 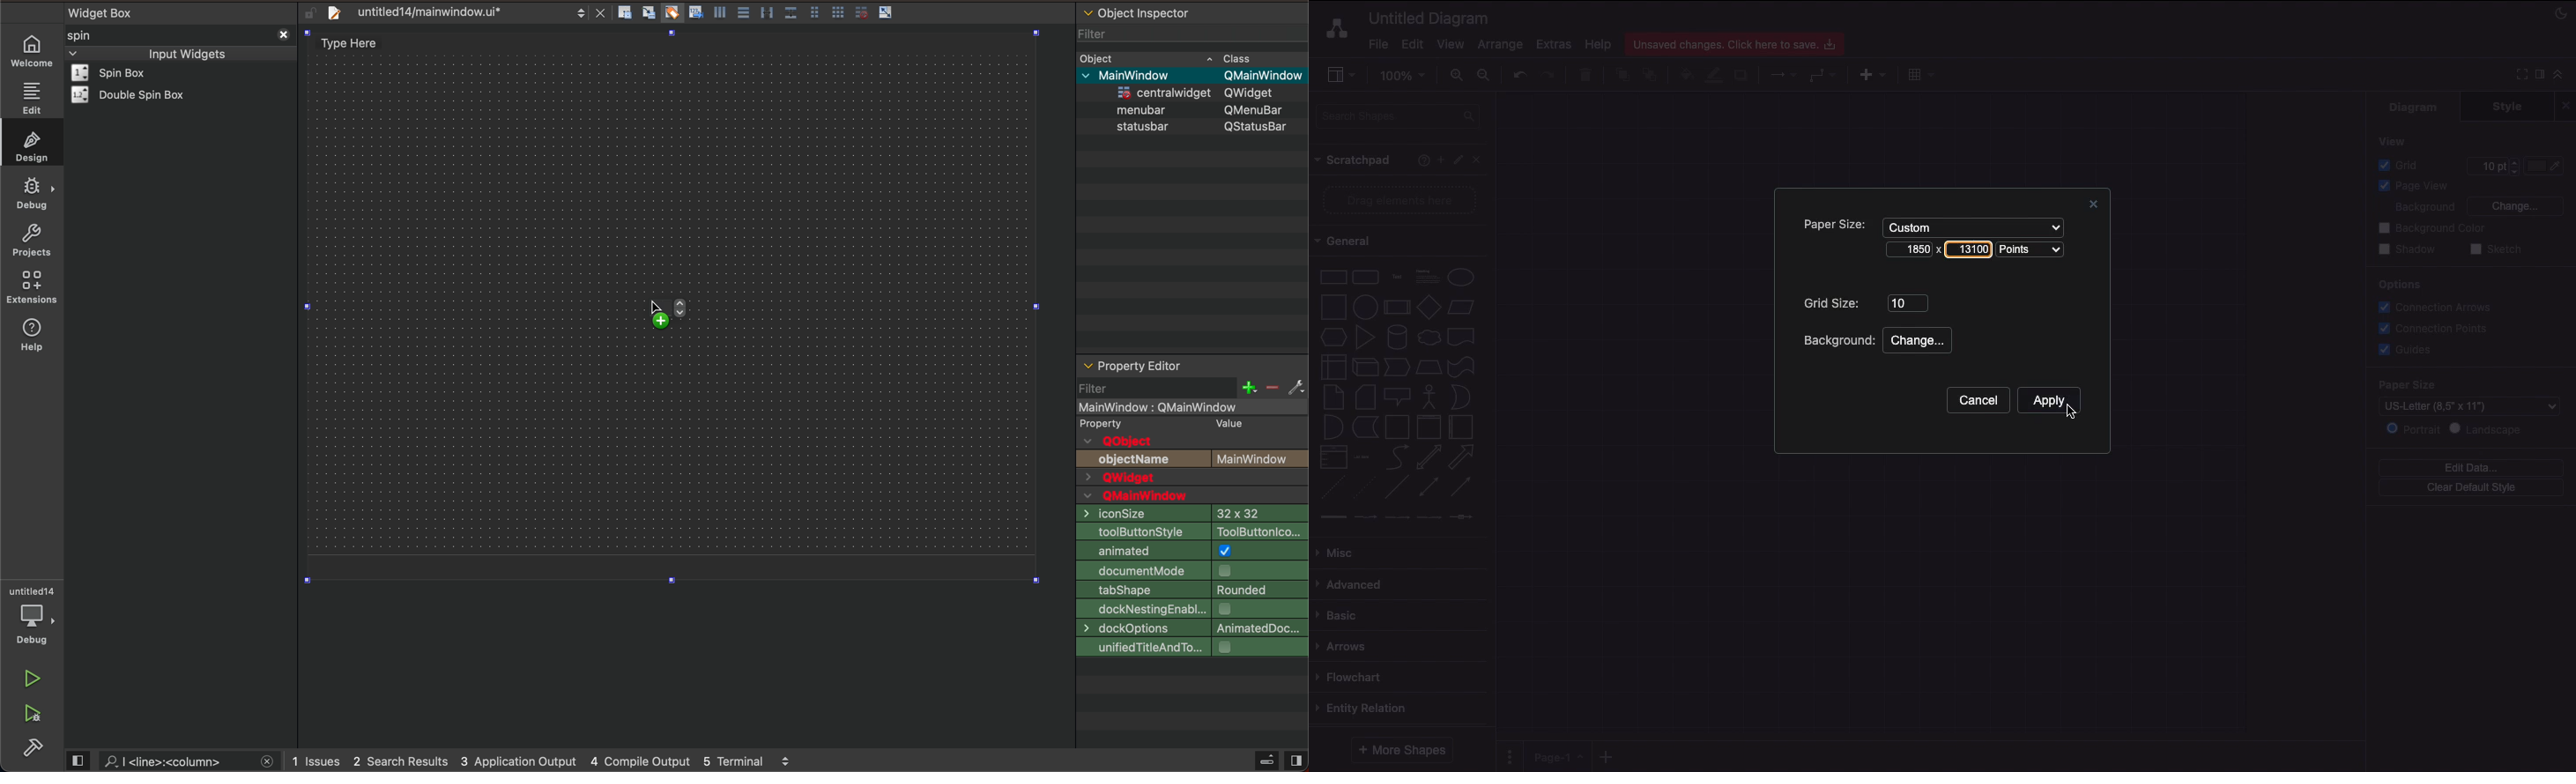 What do you see at coordinates (1918, 339) in the screenshot?
I see `change` at bounding box center [1918, 339].